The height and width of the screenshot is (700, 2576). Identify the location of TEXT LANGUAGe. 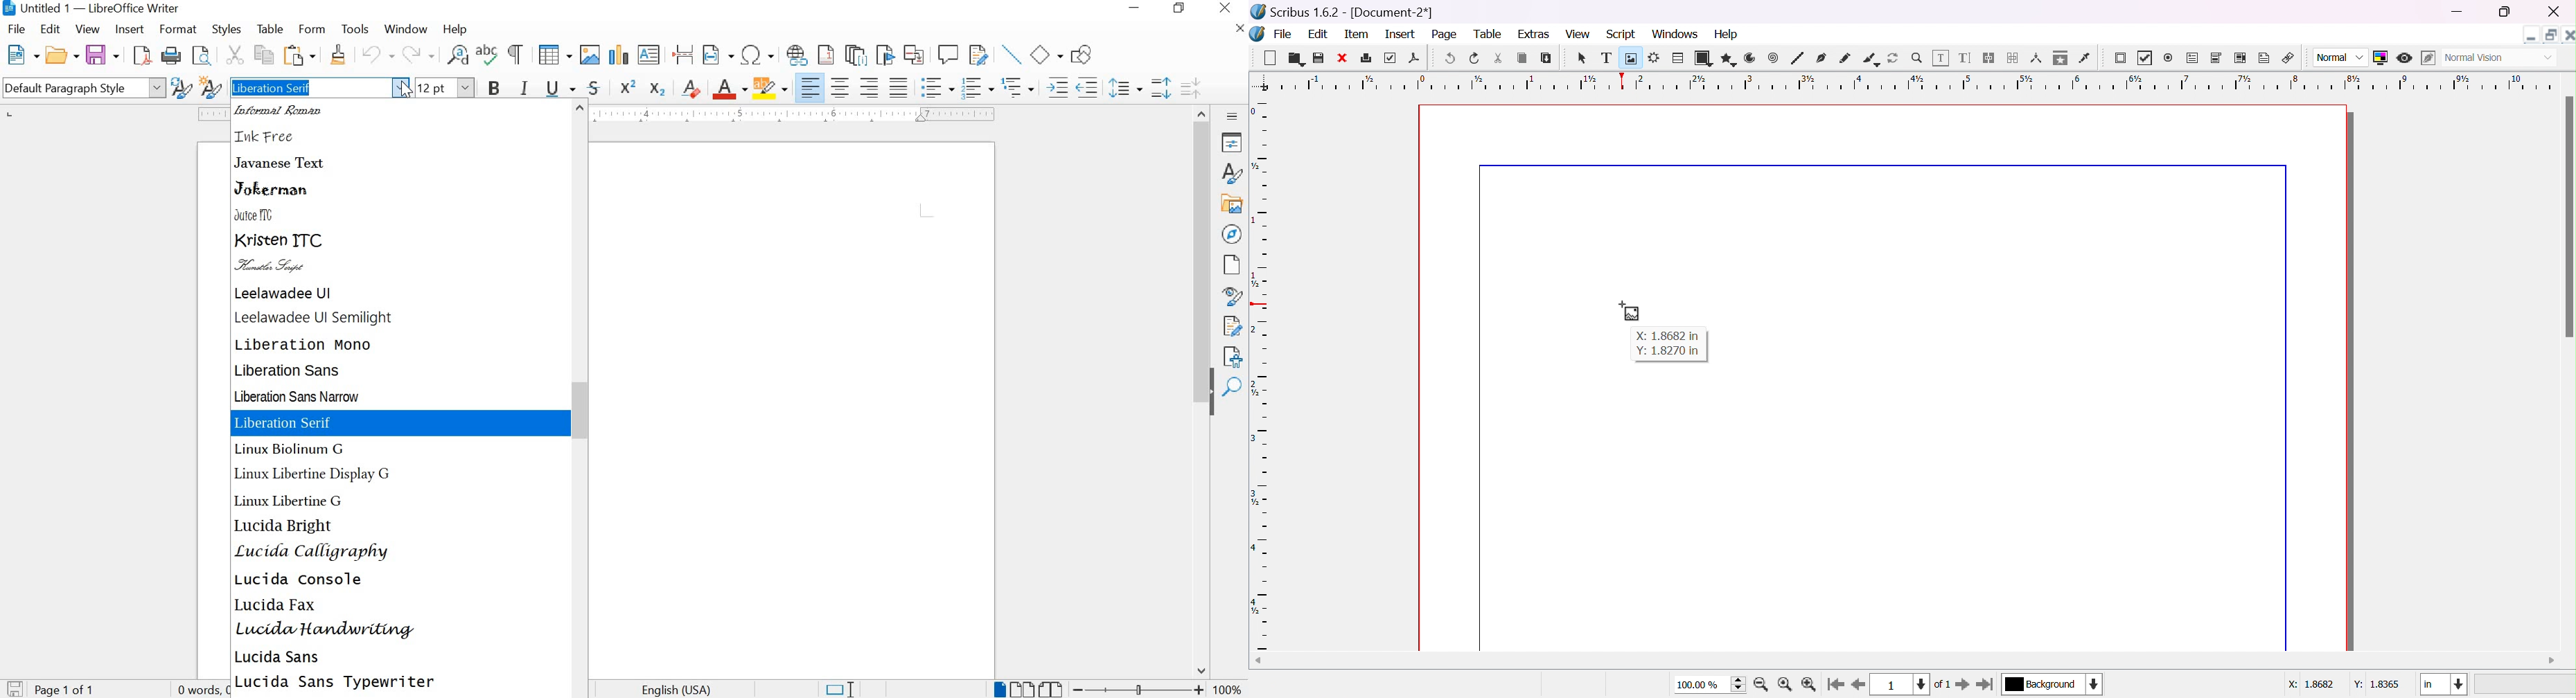
(683, 688).